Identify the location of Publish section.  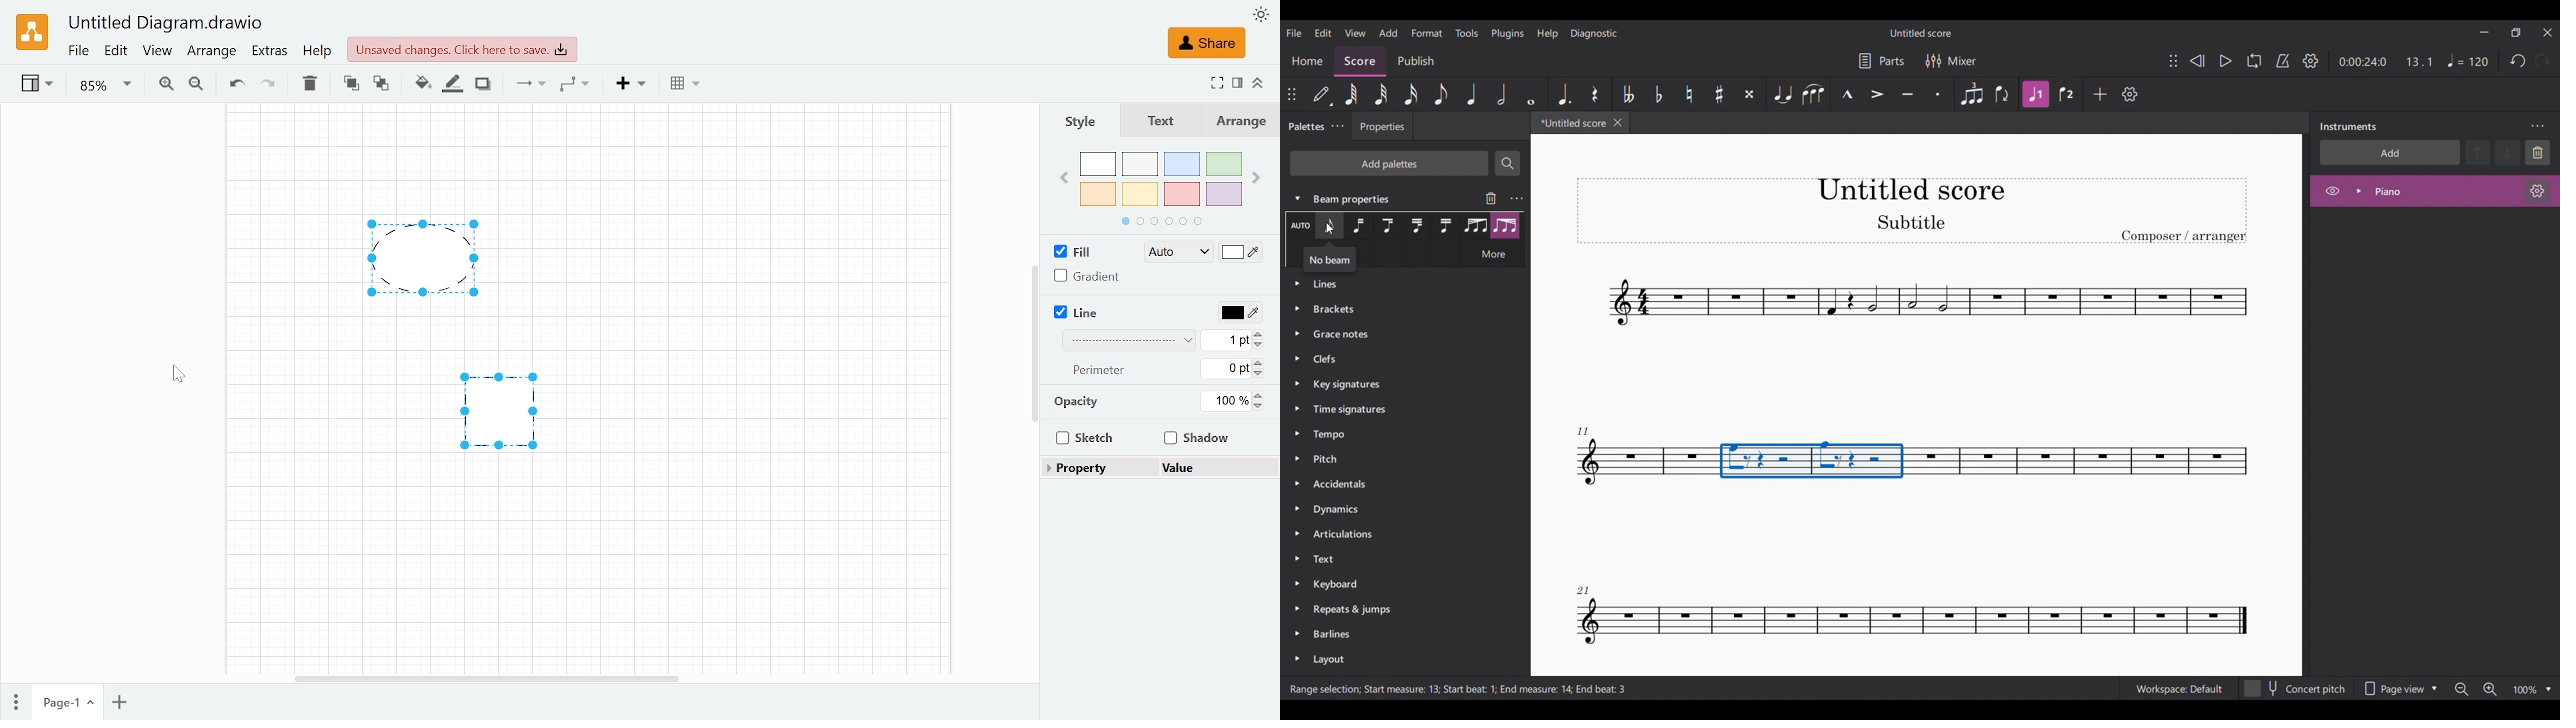
(1415, 59).